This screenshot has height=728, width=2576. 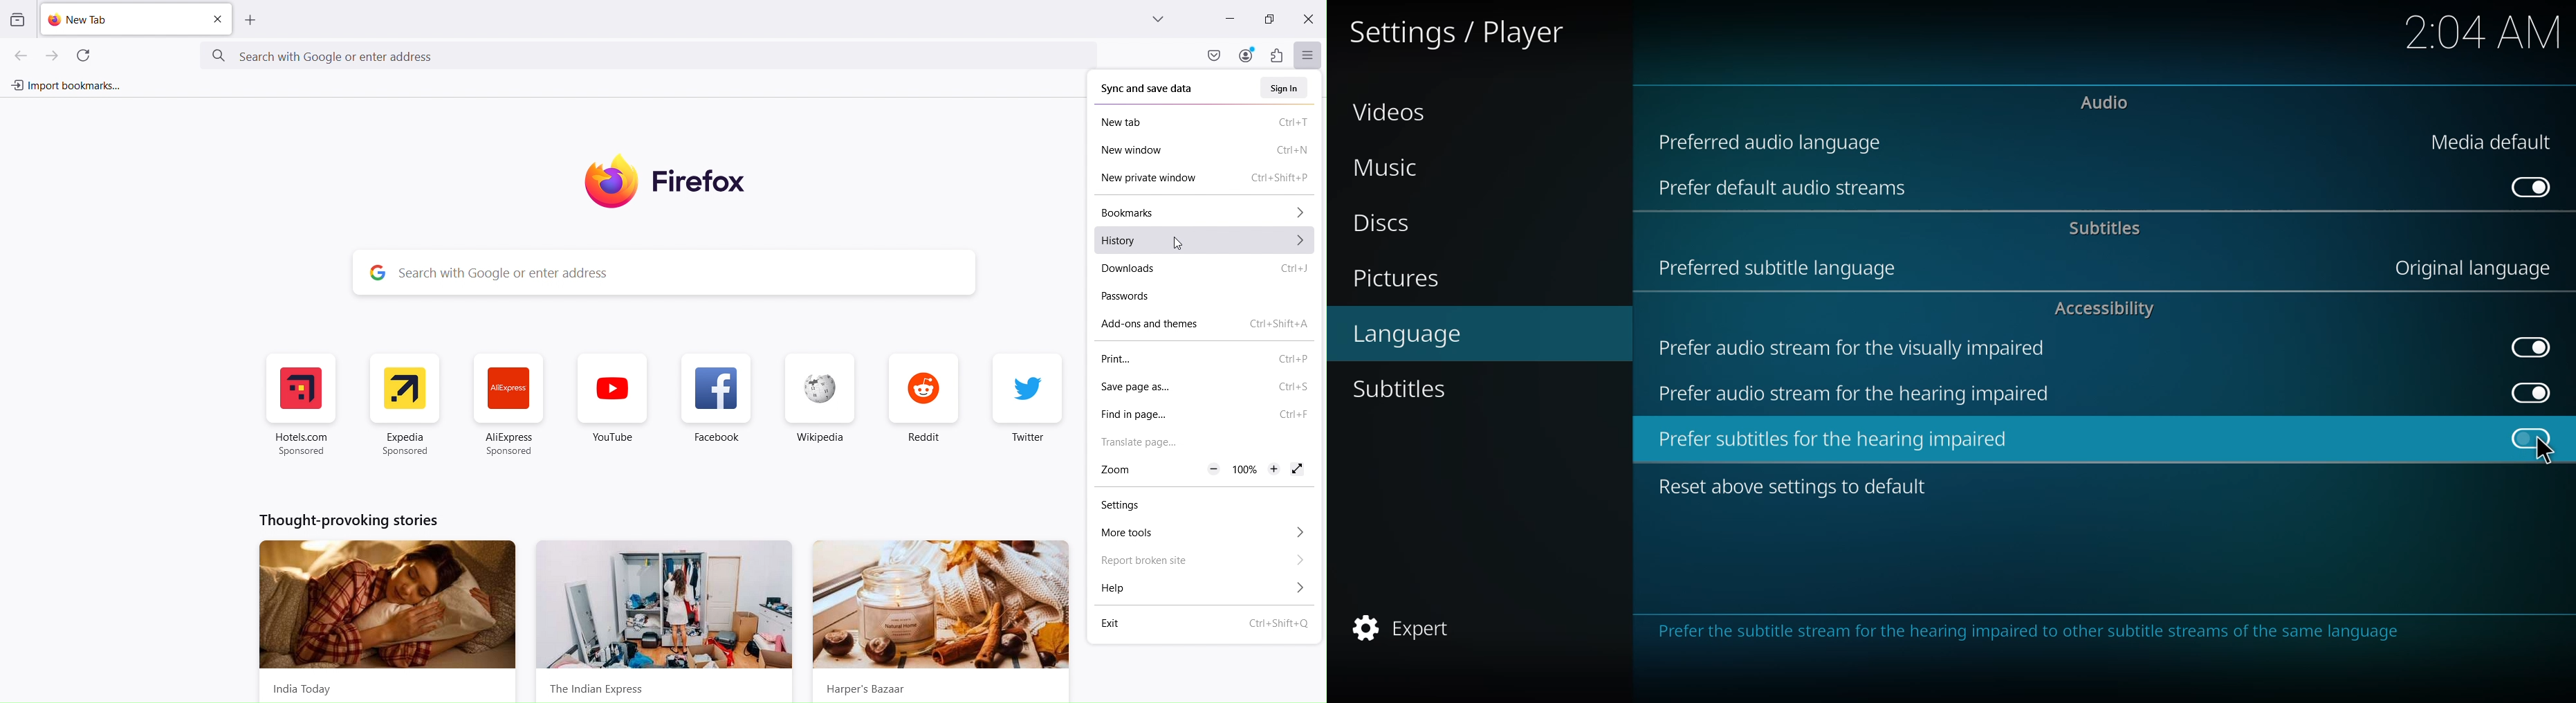 What do you see at coordinates (2492, 140) in the screenshot?
I see `media default` at bounding box center [2492, 140].